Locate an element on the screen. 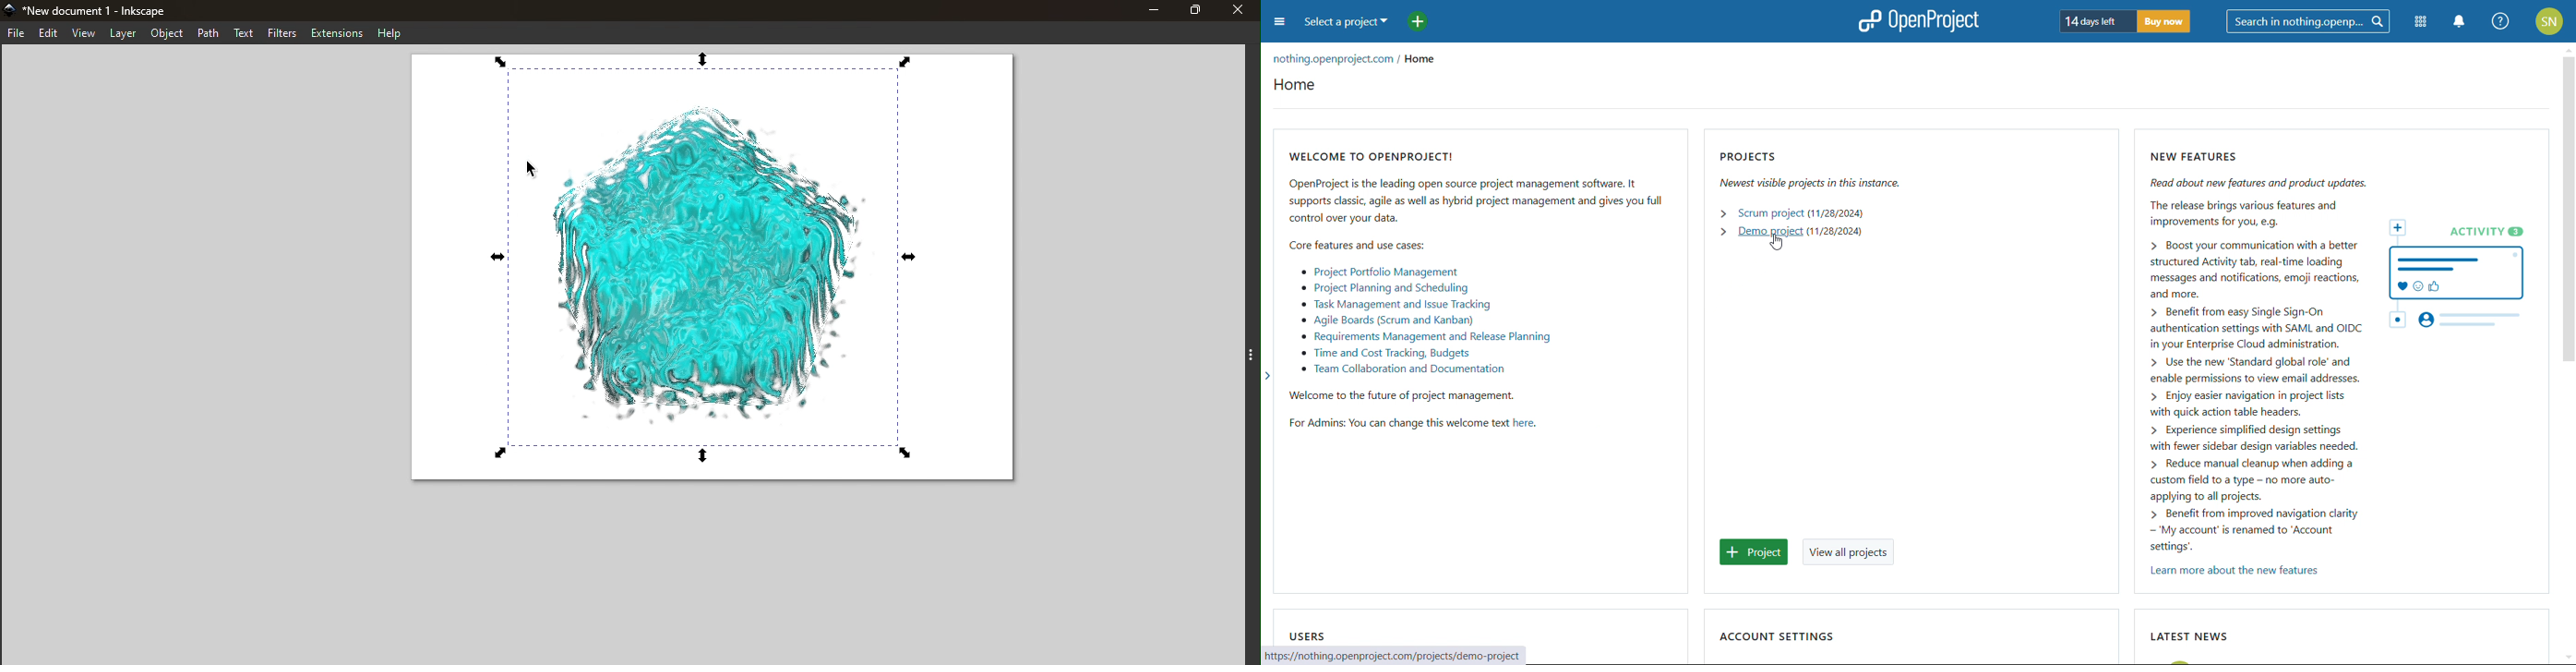 Image resolution: width=2576 pixels, height=672 pixels. welcome to openproject is located at coordinates (1477, 186).